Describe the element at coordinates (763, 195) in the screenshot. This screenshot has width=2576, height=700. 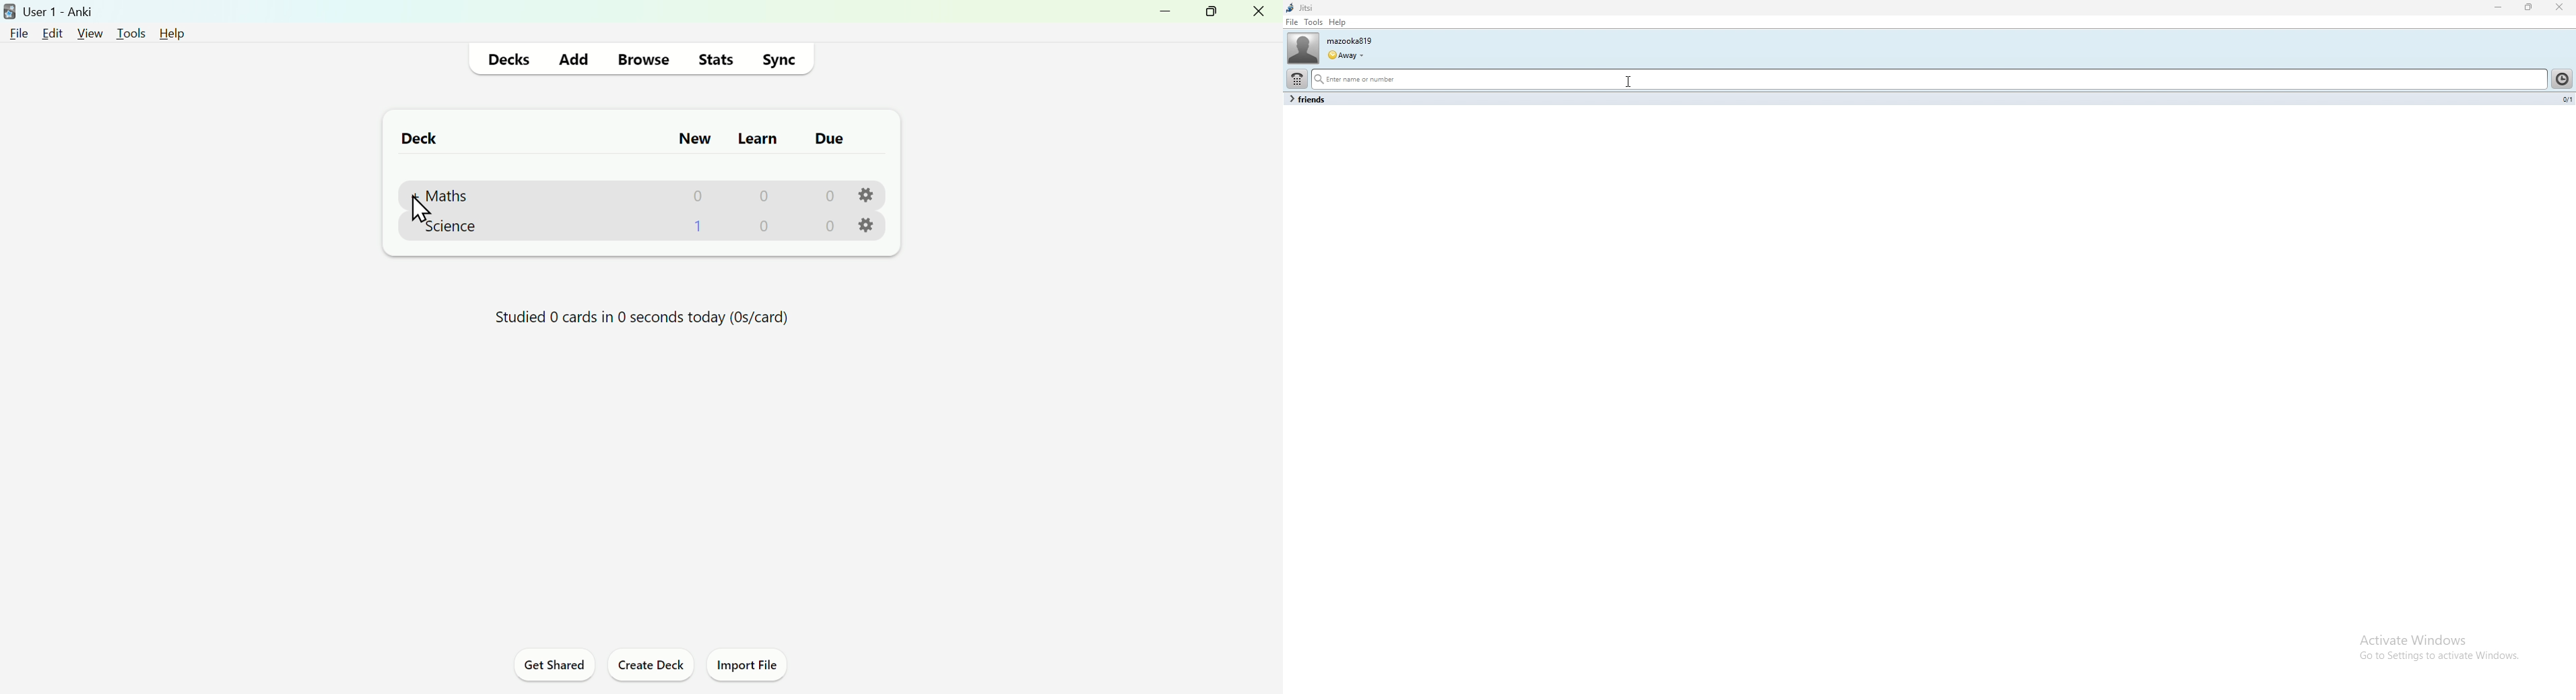
I see `0` at that location.